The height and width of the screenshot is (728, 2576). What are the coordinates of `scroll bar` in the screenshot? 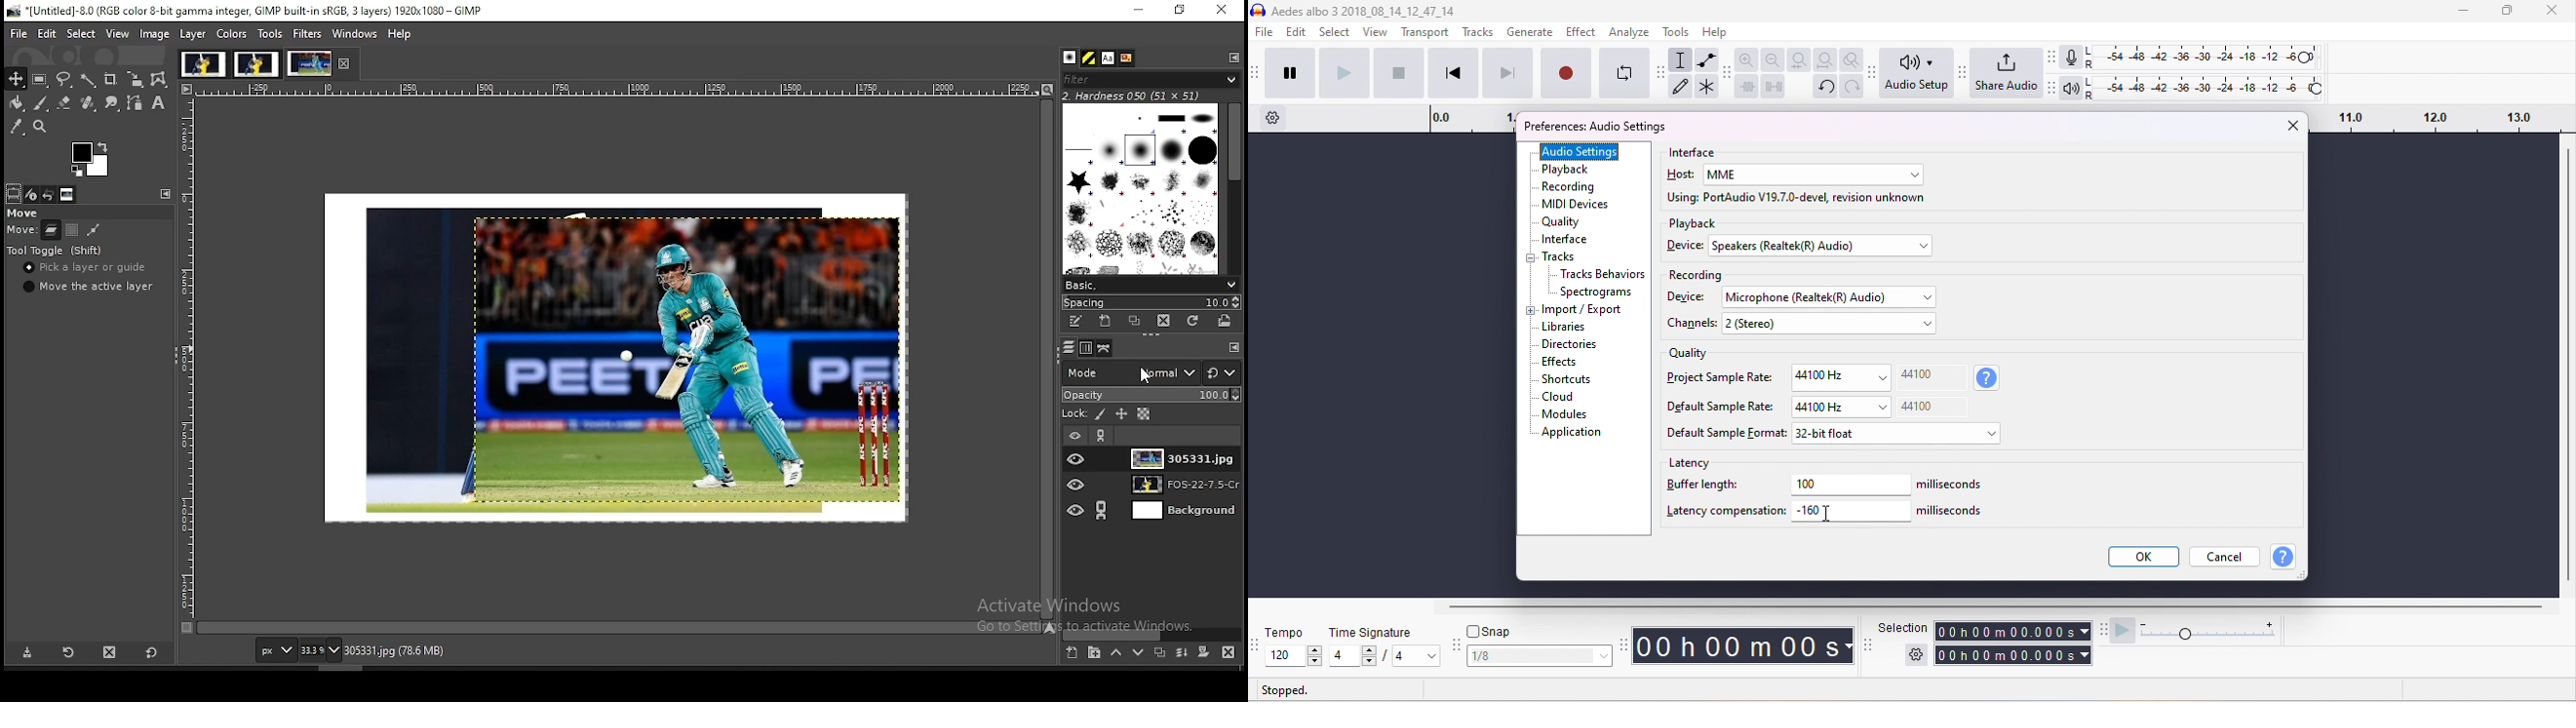 It's located at (1234, 187).